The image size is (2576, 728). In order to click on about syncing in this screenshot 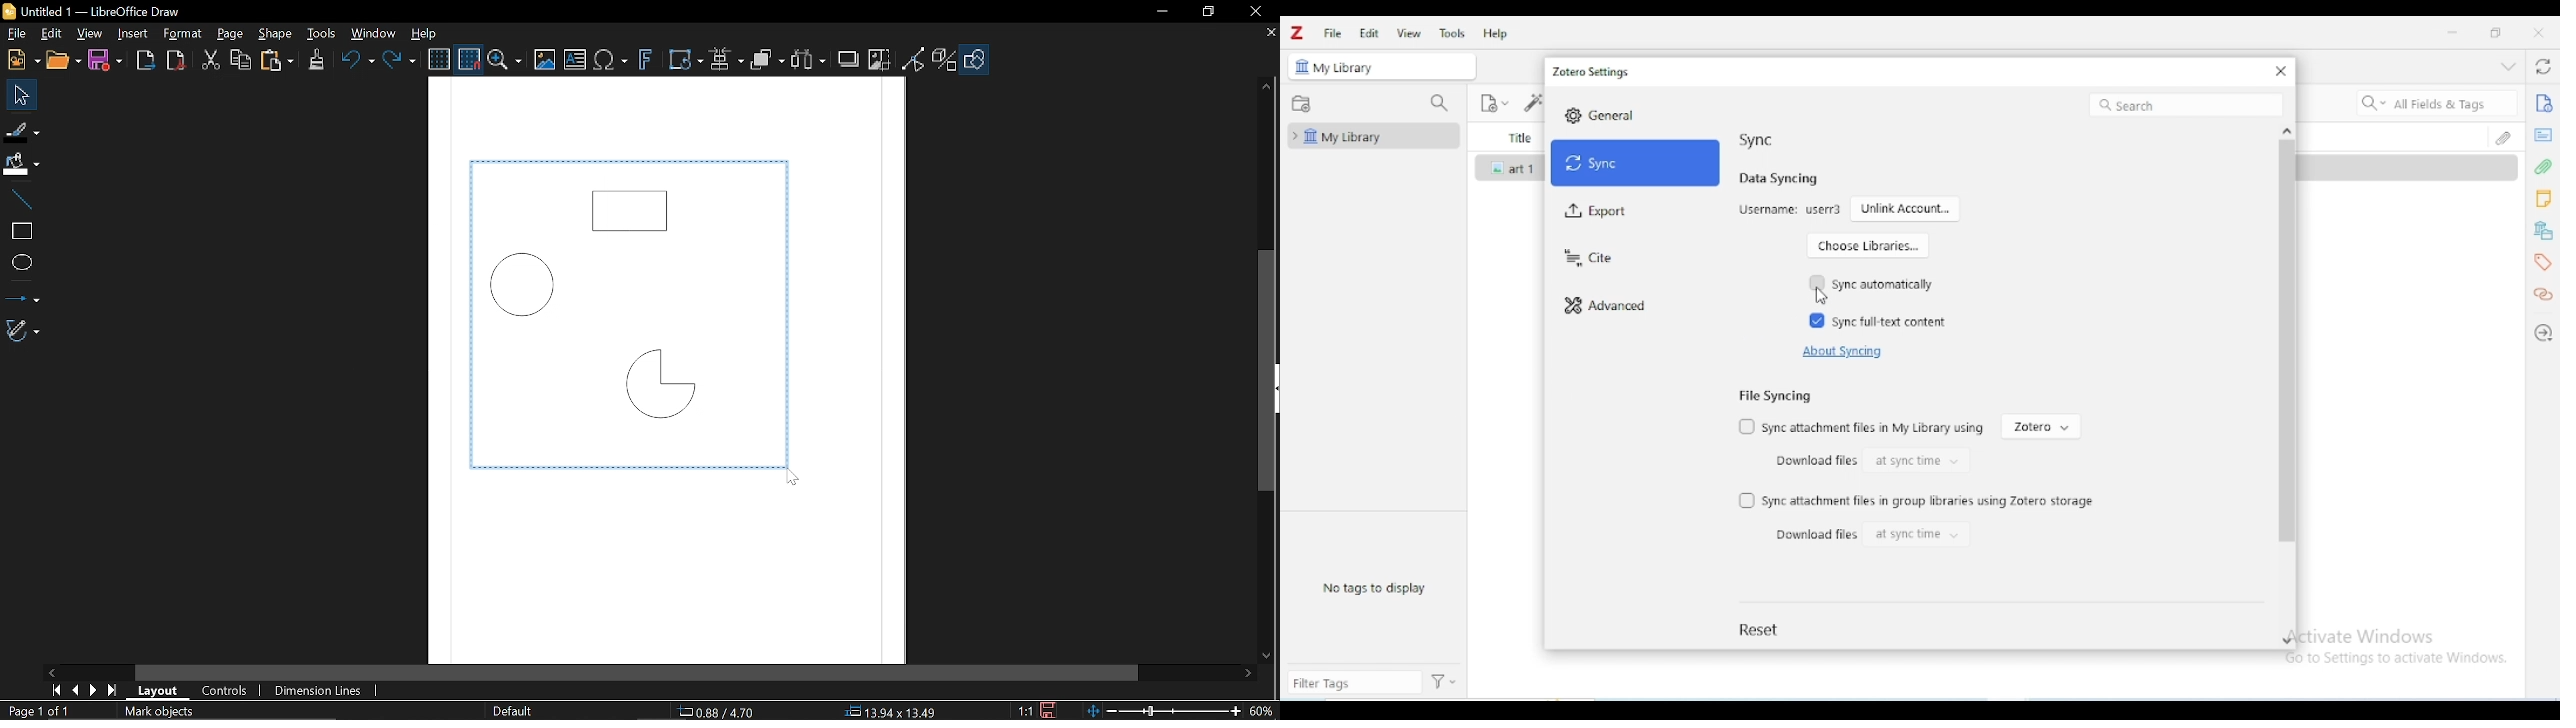, I will do `click(1840, 352)`.